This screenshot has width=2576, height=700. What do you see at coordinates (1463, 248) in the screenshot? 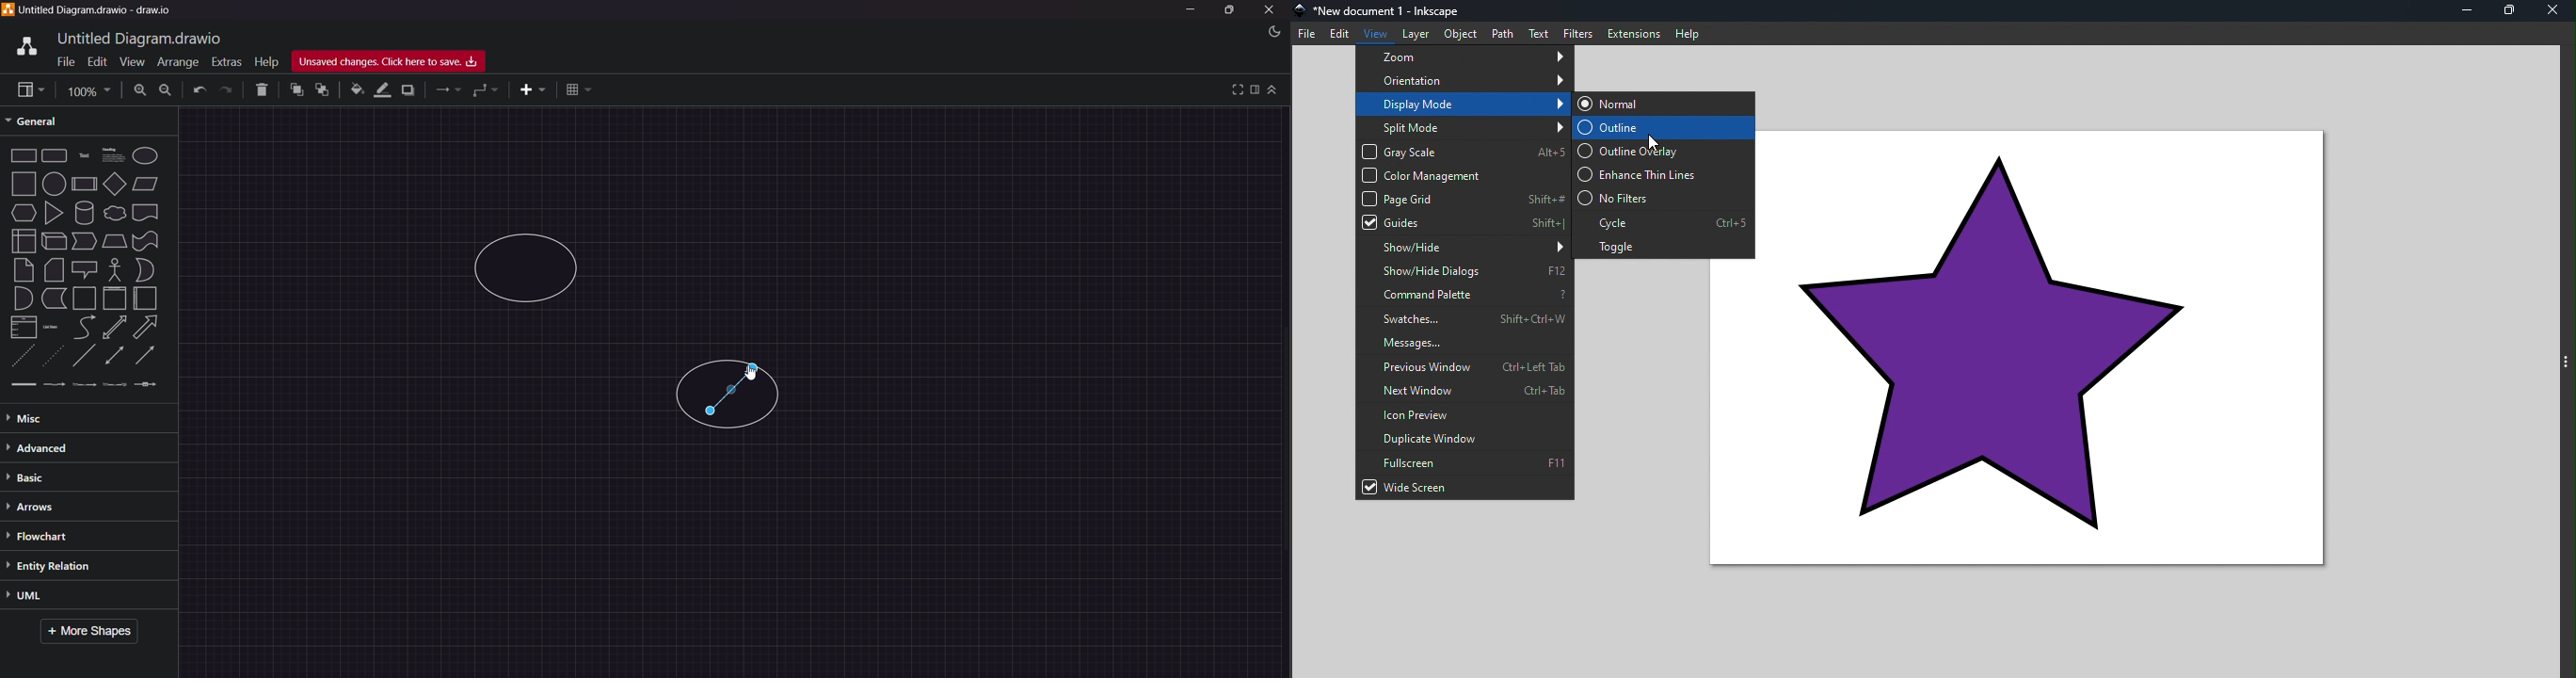
I see `Show/hide` at bounding box center [1463, 248].